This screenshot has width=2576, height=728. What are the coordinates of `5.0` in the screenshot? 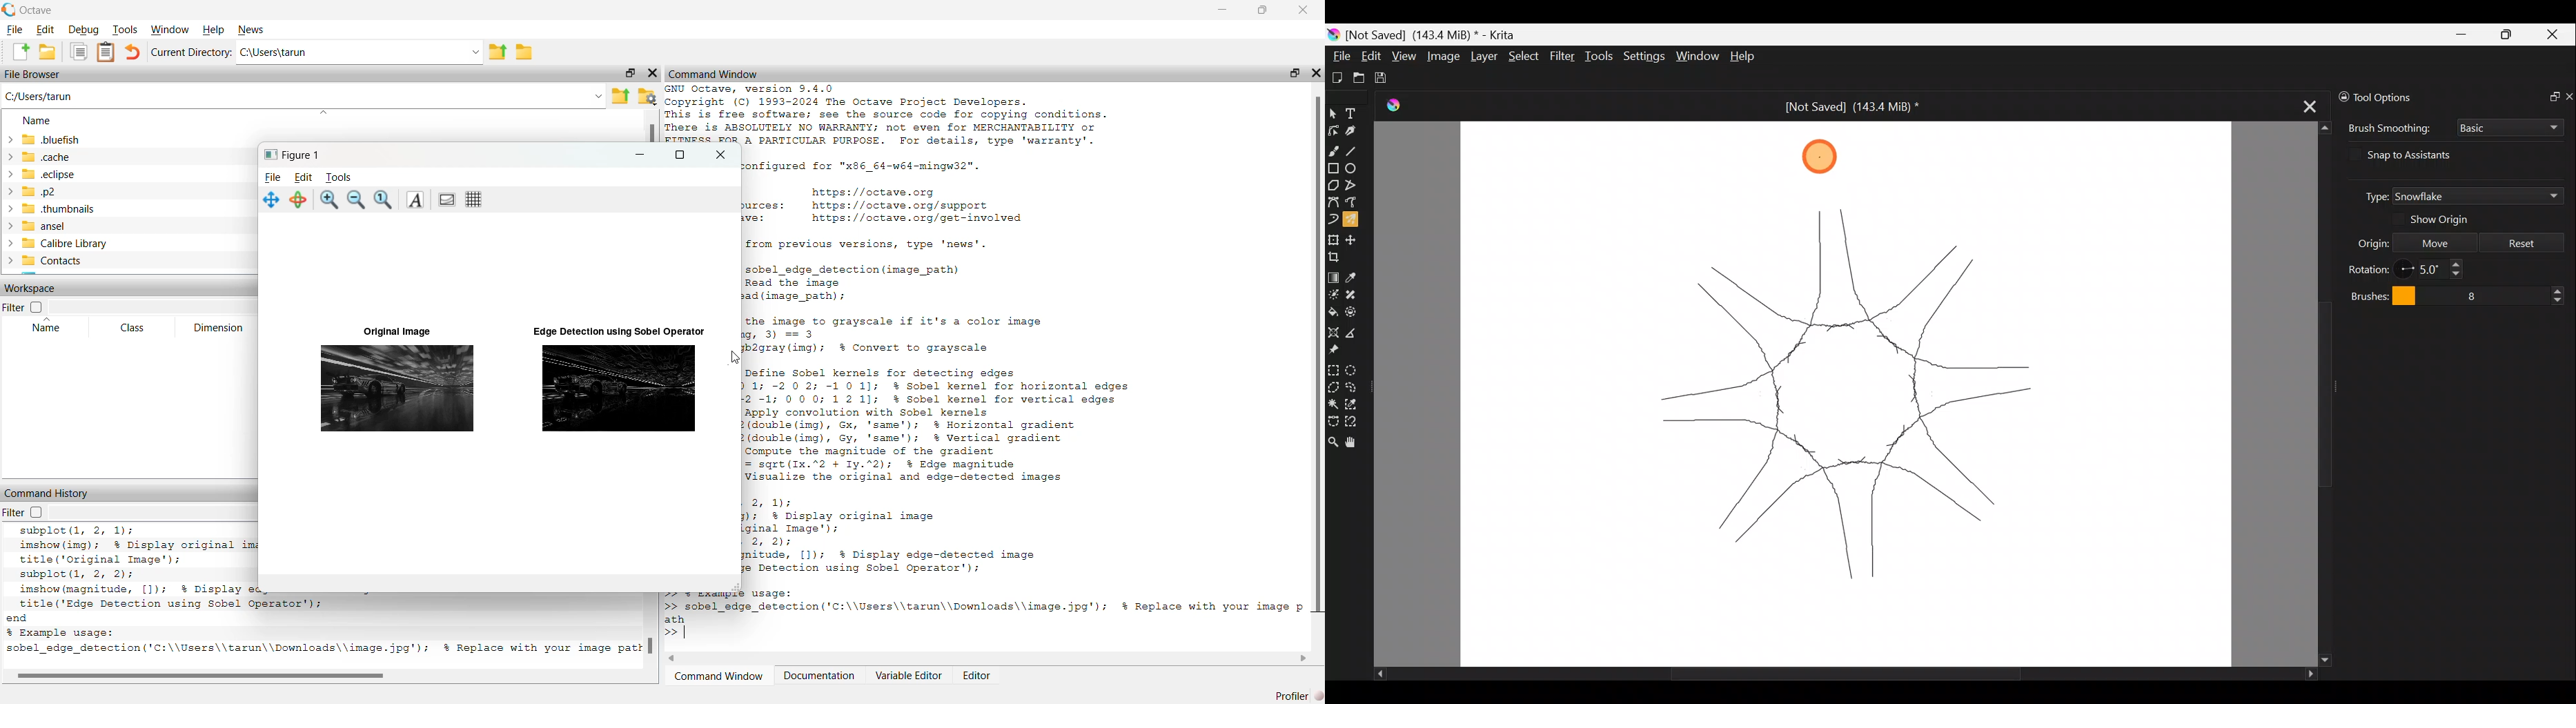 It's located at (2435, 269).